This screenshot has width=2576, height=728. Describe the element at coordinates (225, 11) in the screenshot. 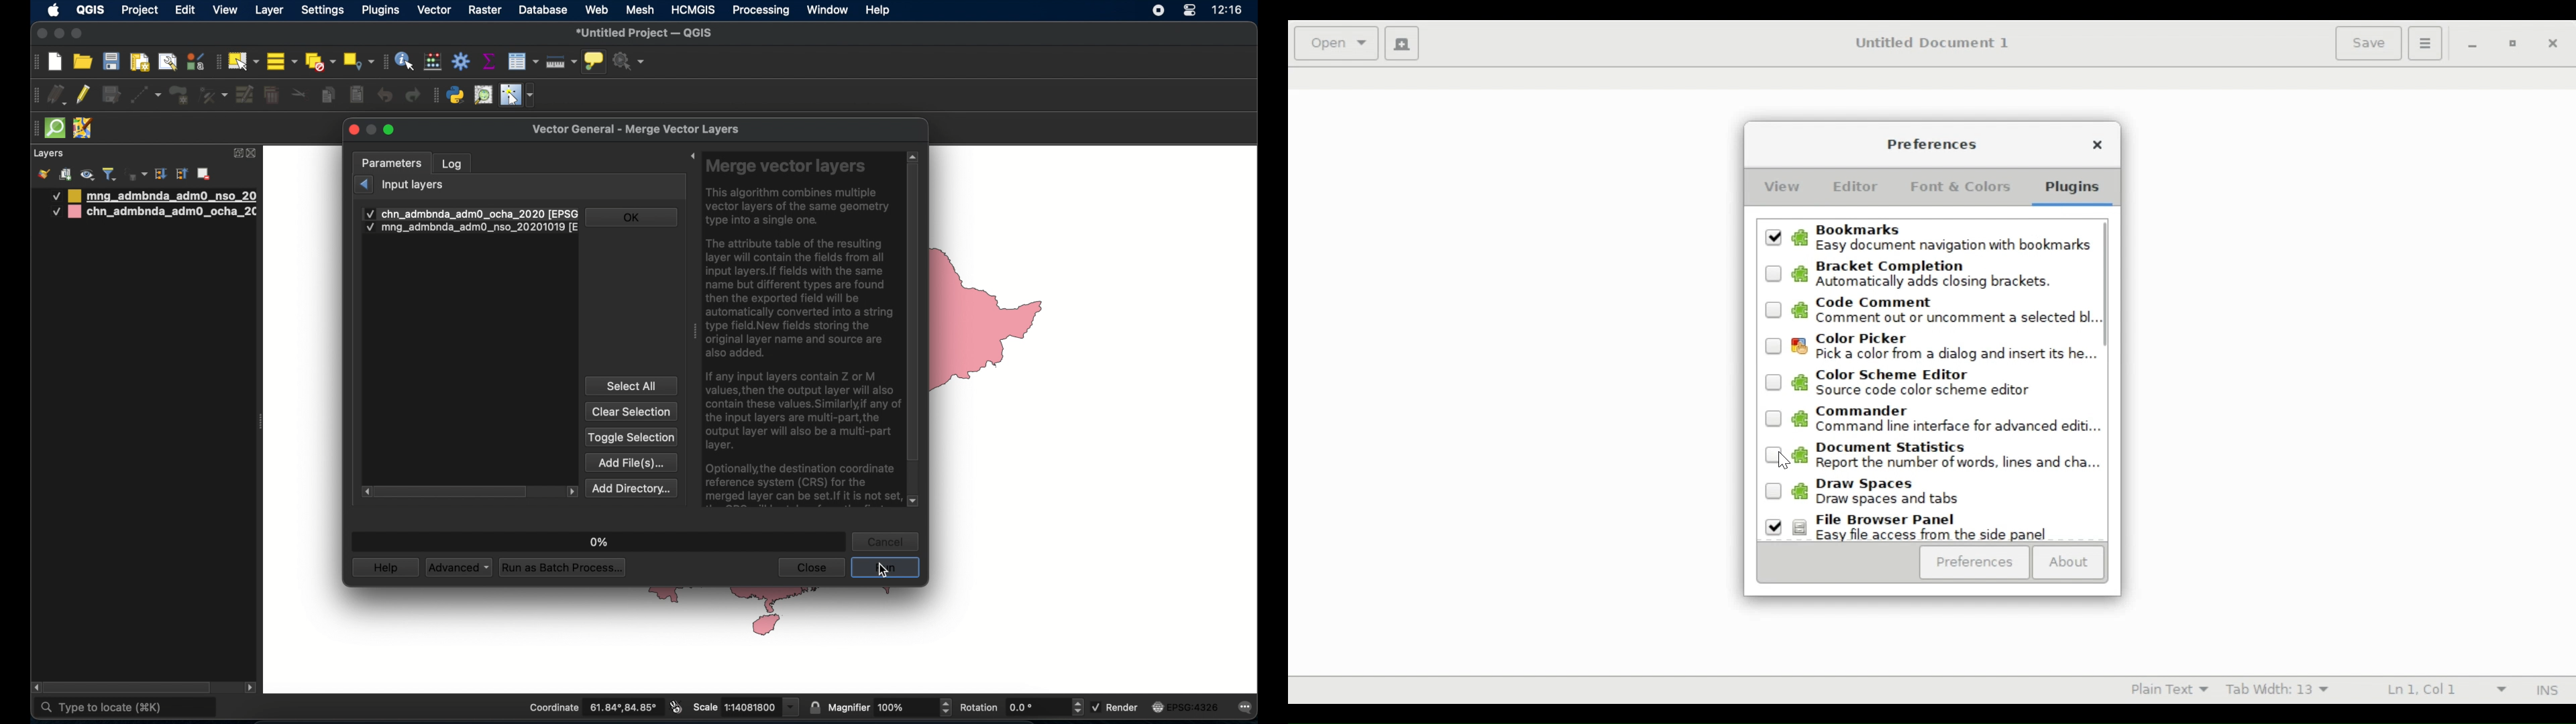

I see `view` at that location.